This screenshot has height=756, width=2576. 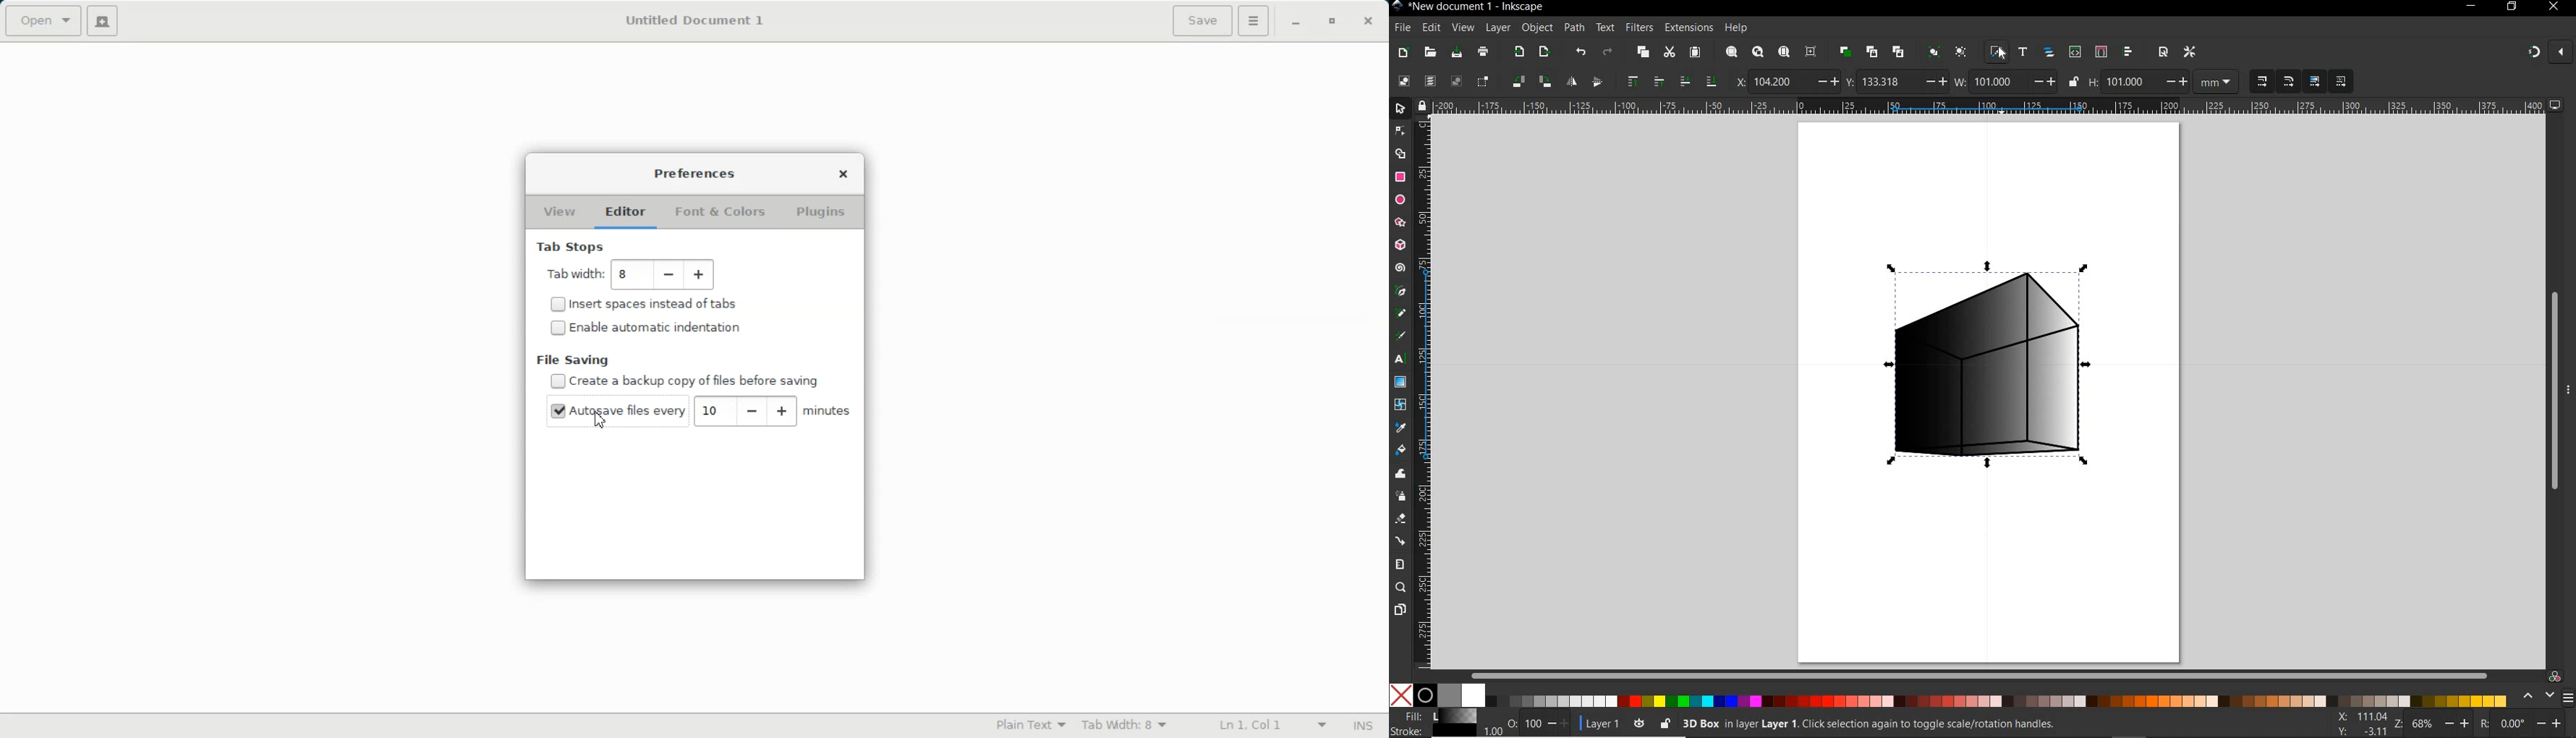 I want to click on TOGGLE SELECTION BOX, so click(x=1484, y=81).